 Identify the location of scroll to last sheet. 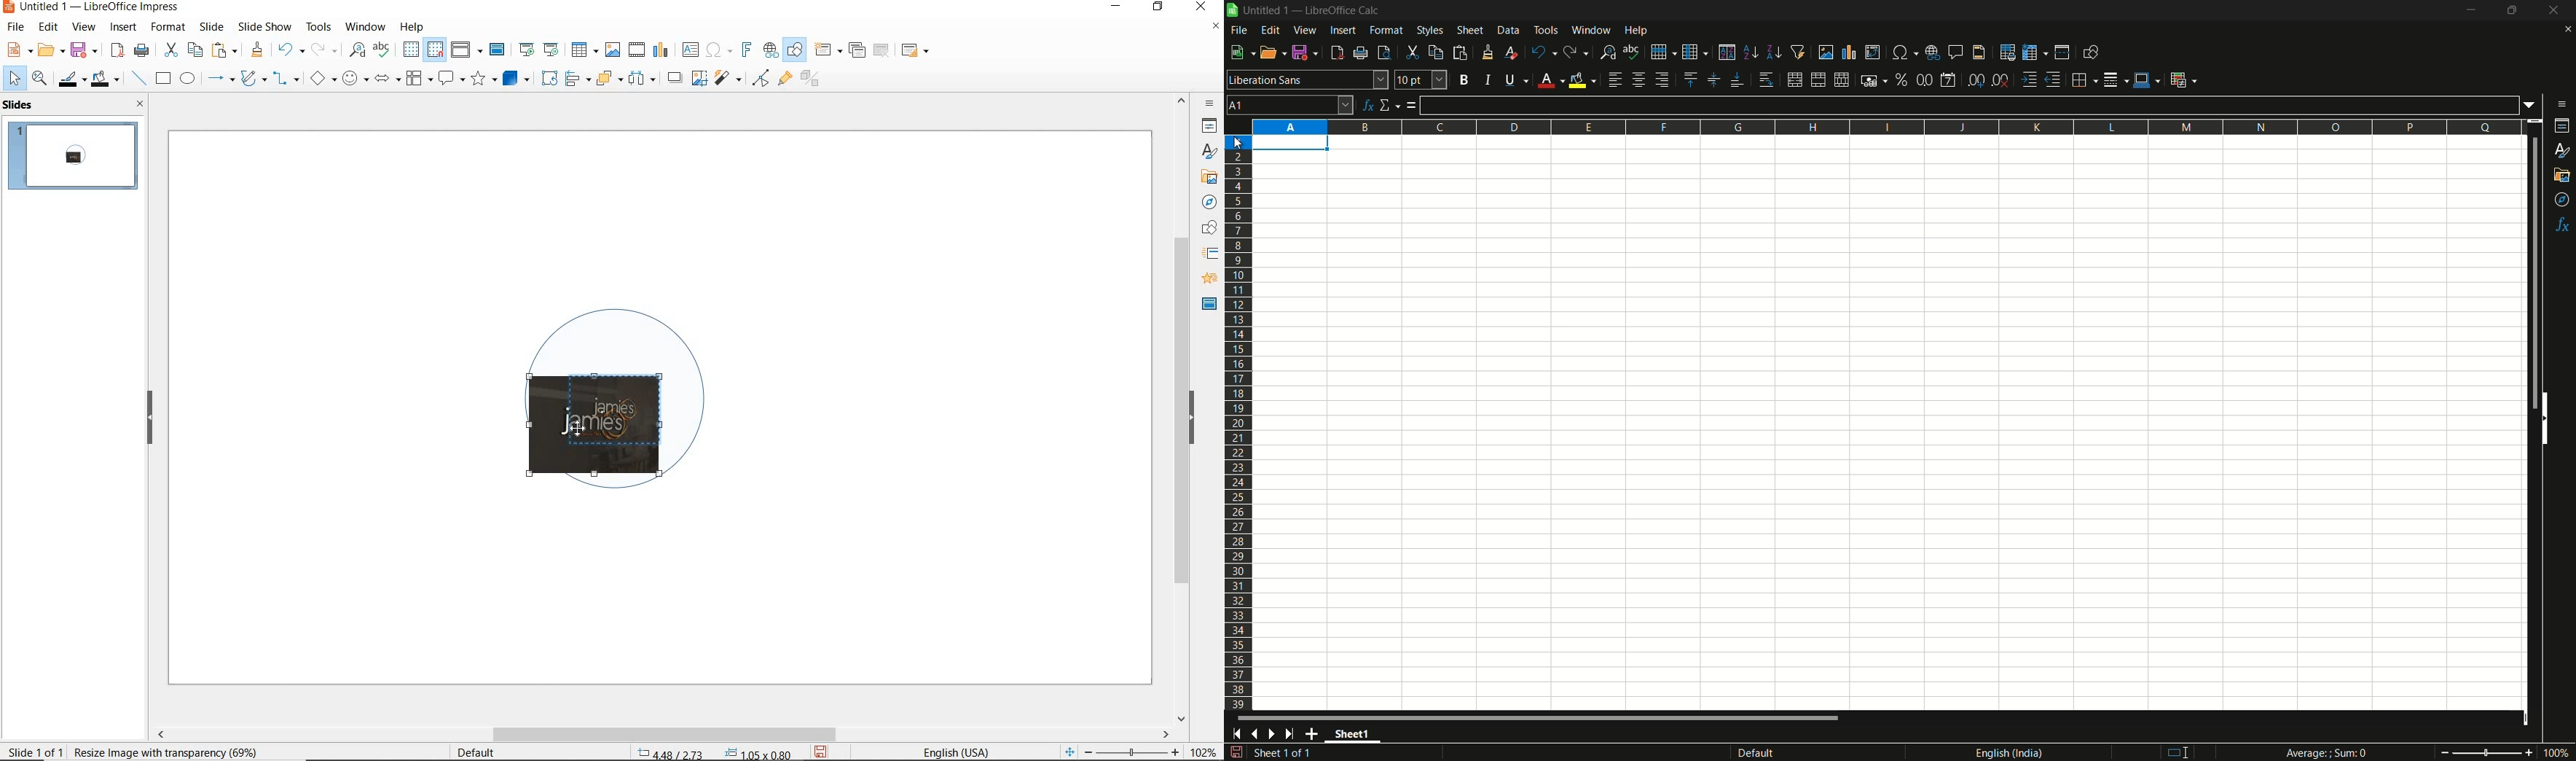
(1294, 734).